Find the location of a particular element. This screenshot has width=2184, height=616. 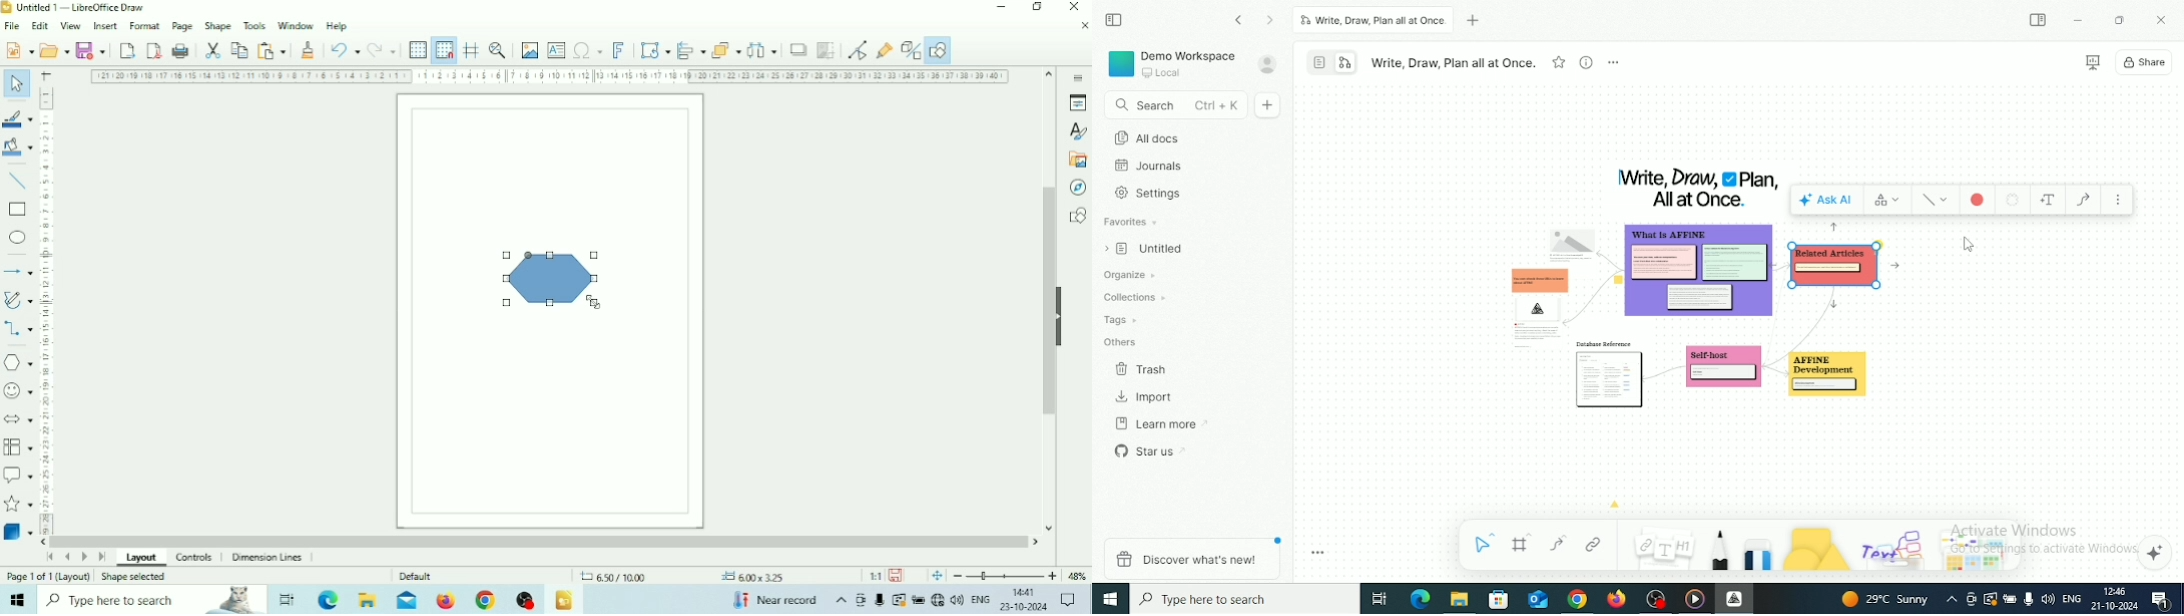

Curves and Polygons is located at coordinates (18, 300).